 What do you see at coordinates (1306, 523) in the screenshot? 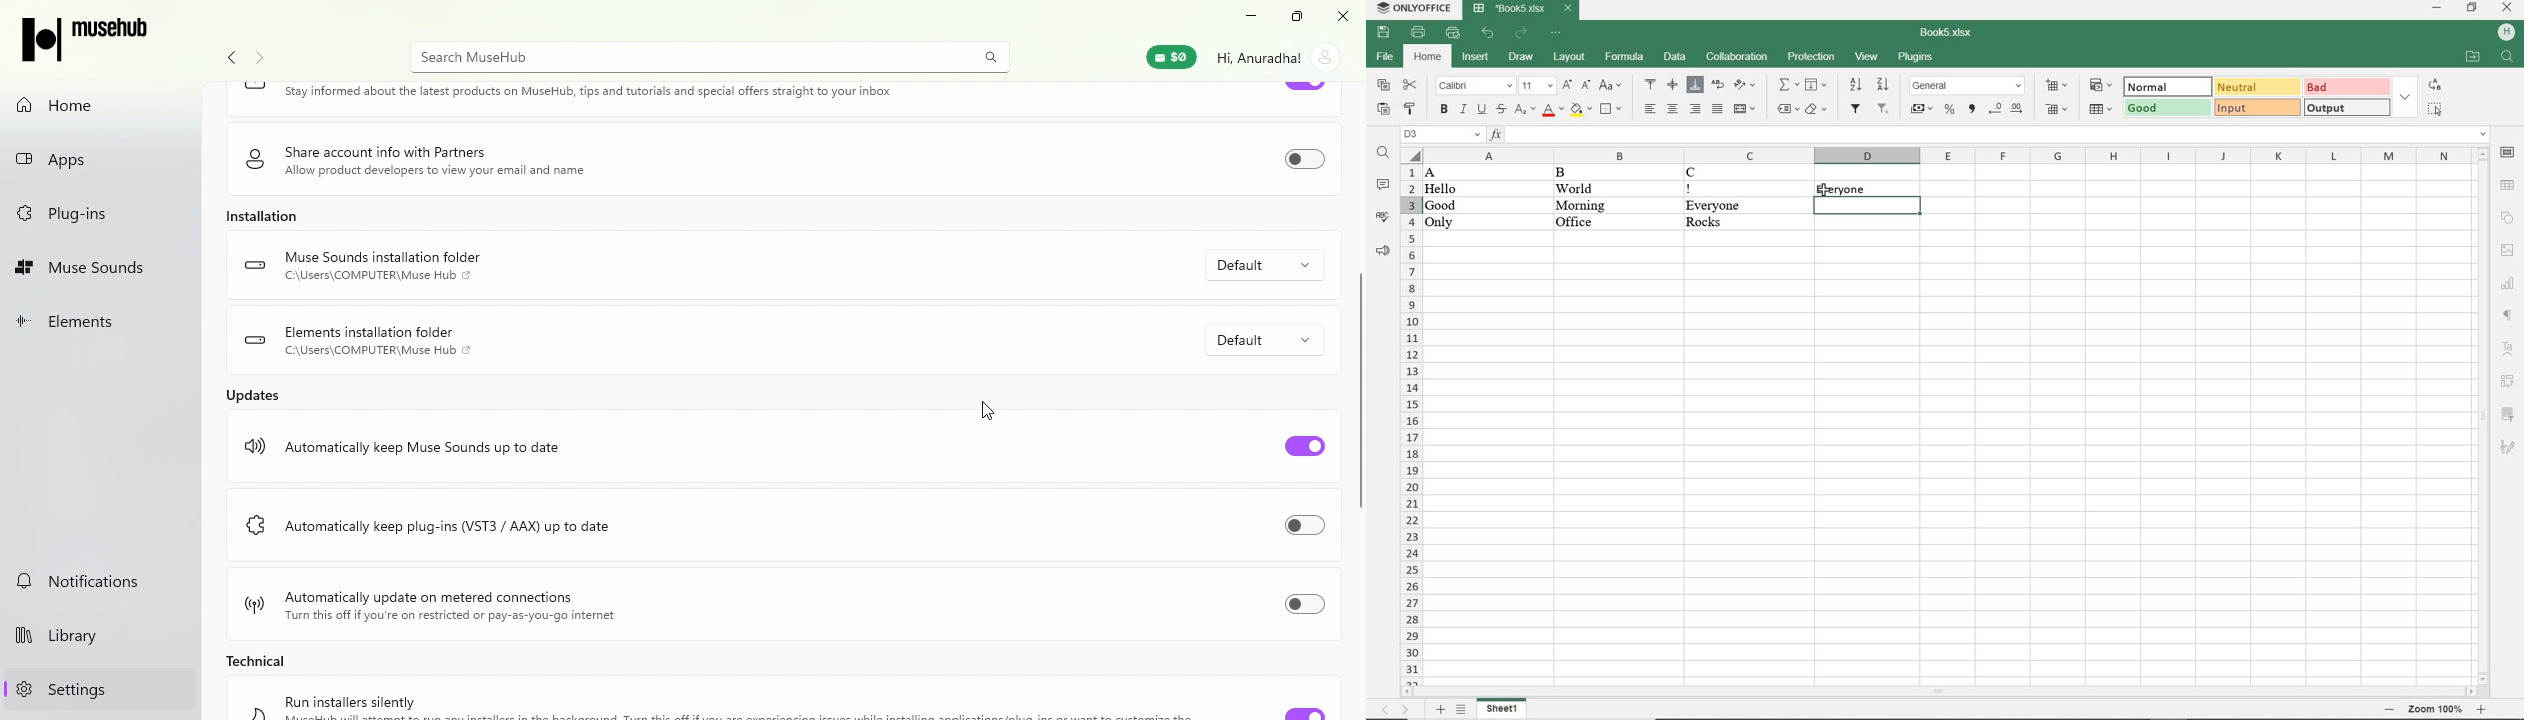
I see `Toggle` at bounding box center [1306, 523].